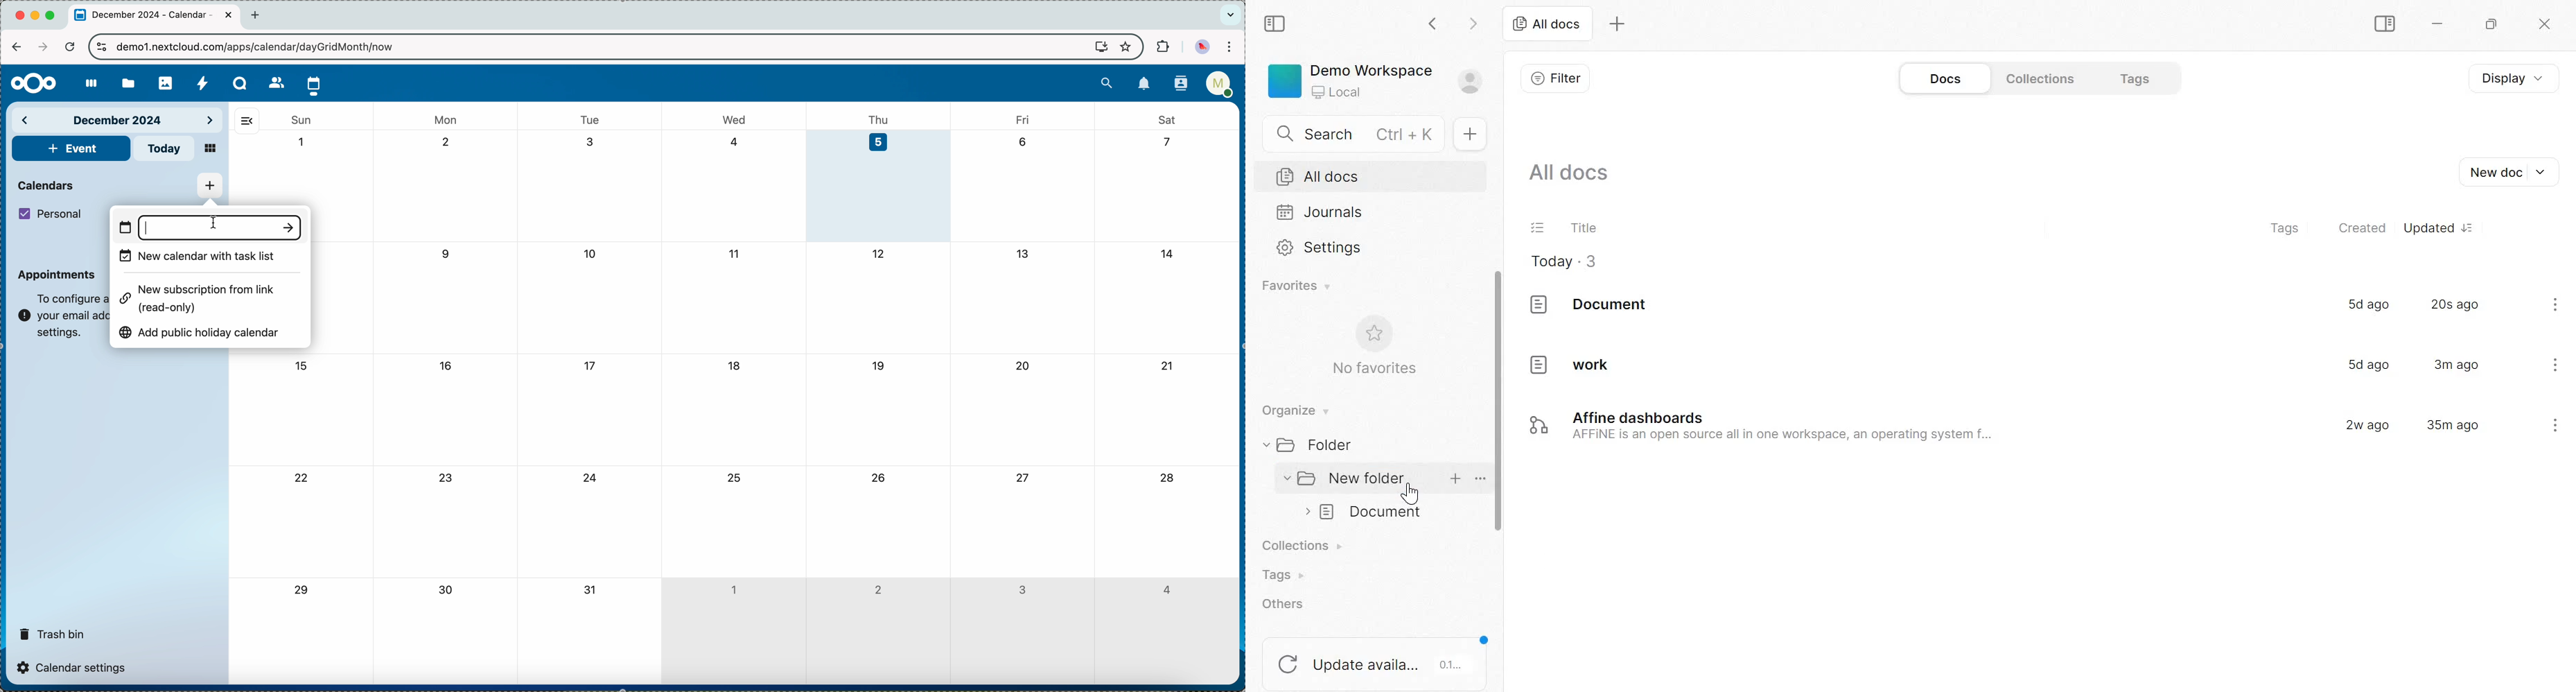  Describe the element at coordinates (1313, 446) in the screenshot. I see `Folder` at that location.